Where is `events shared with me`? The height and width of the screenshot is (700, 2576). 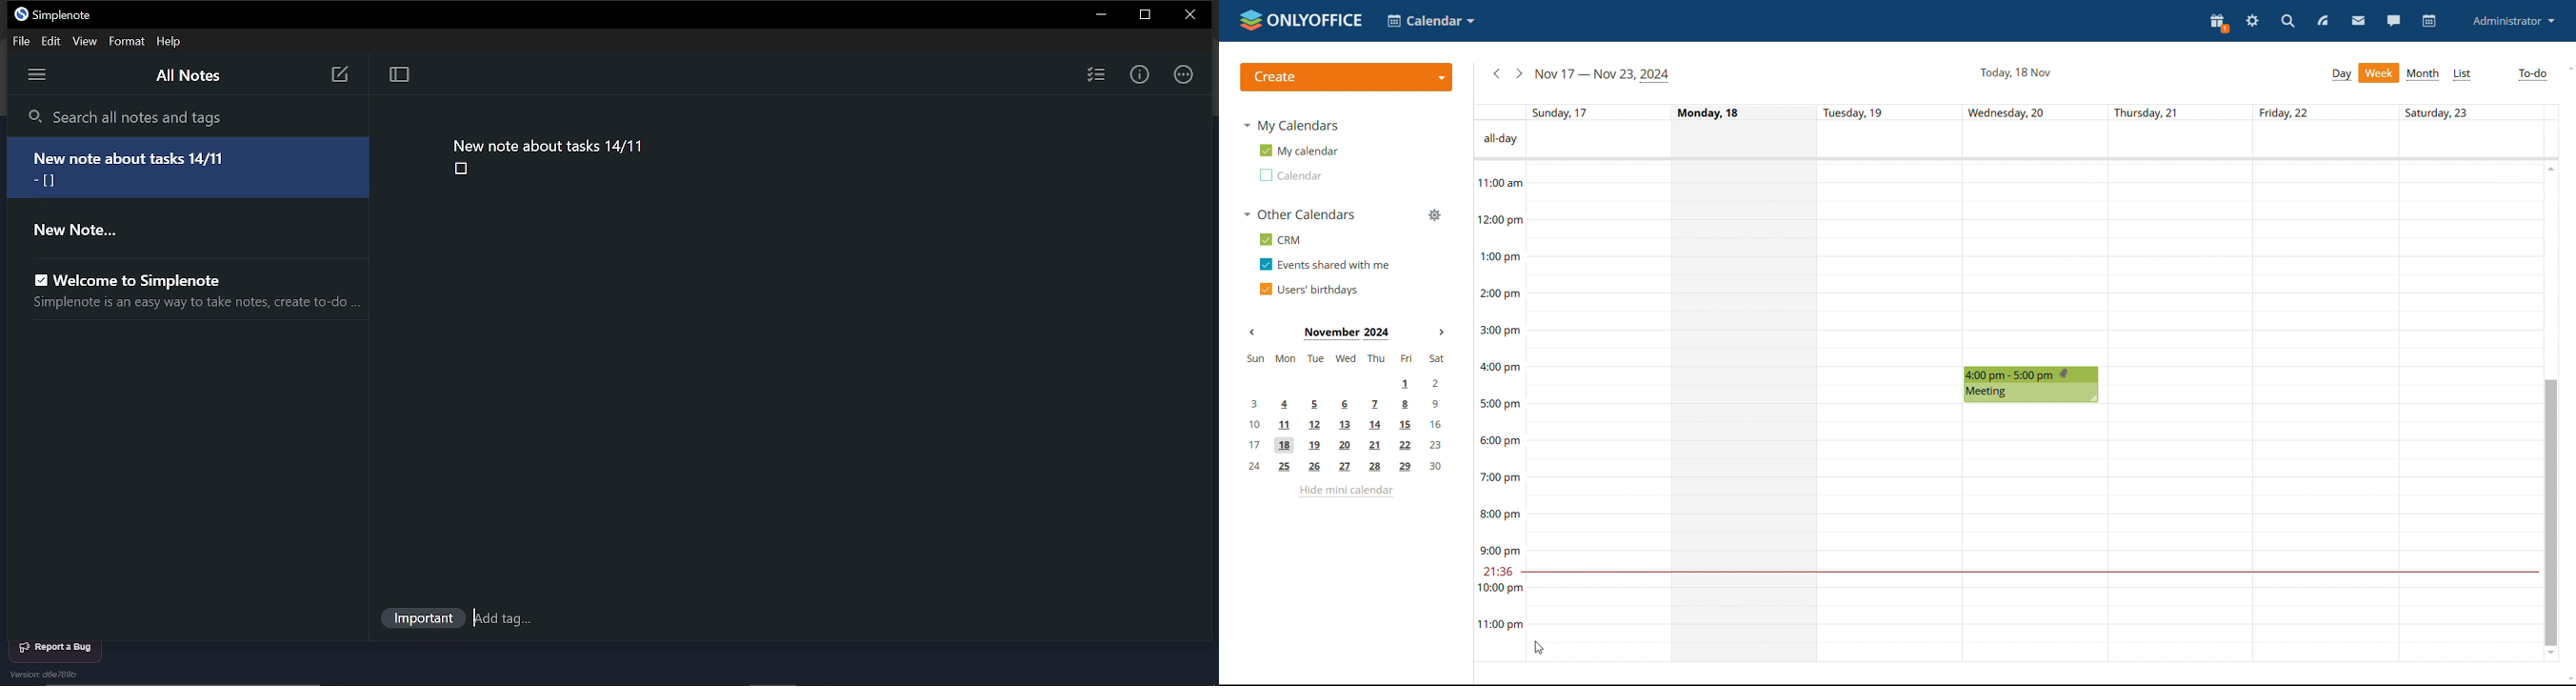
events shared with me is located at coordinates (1325, 264).